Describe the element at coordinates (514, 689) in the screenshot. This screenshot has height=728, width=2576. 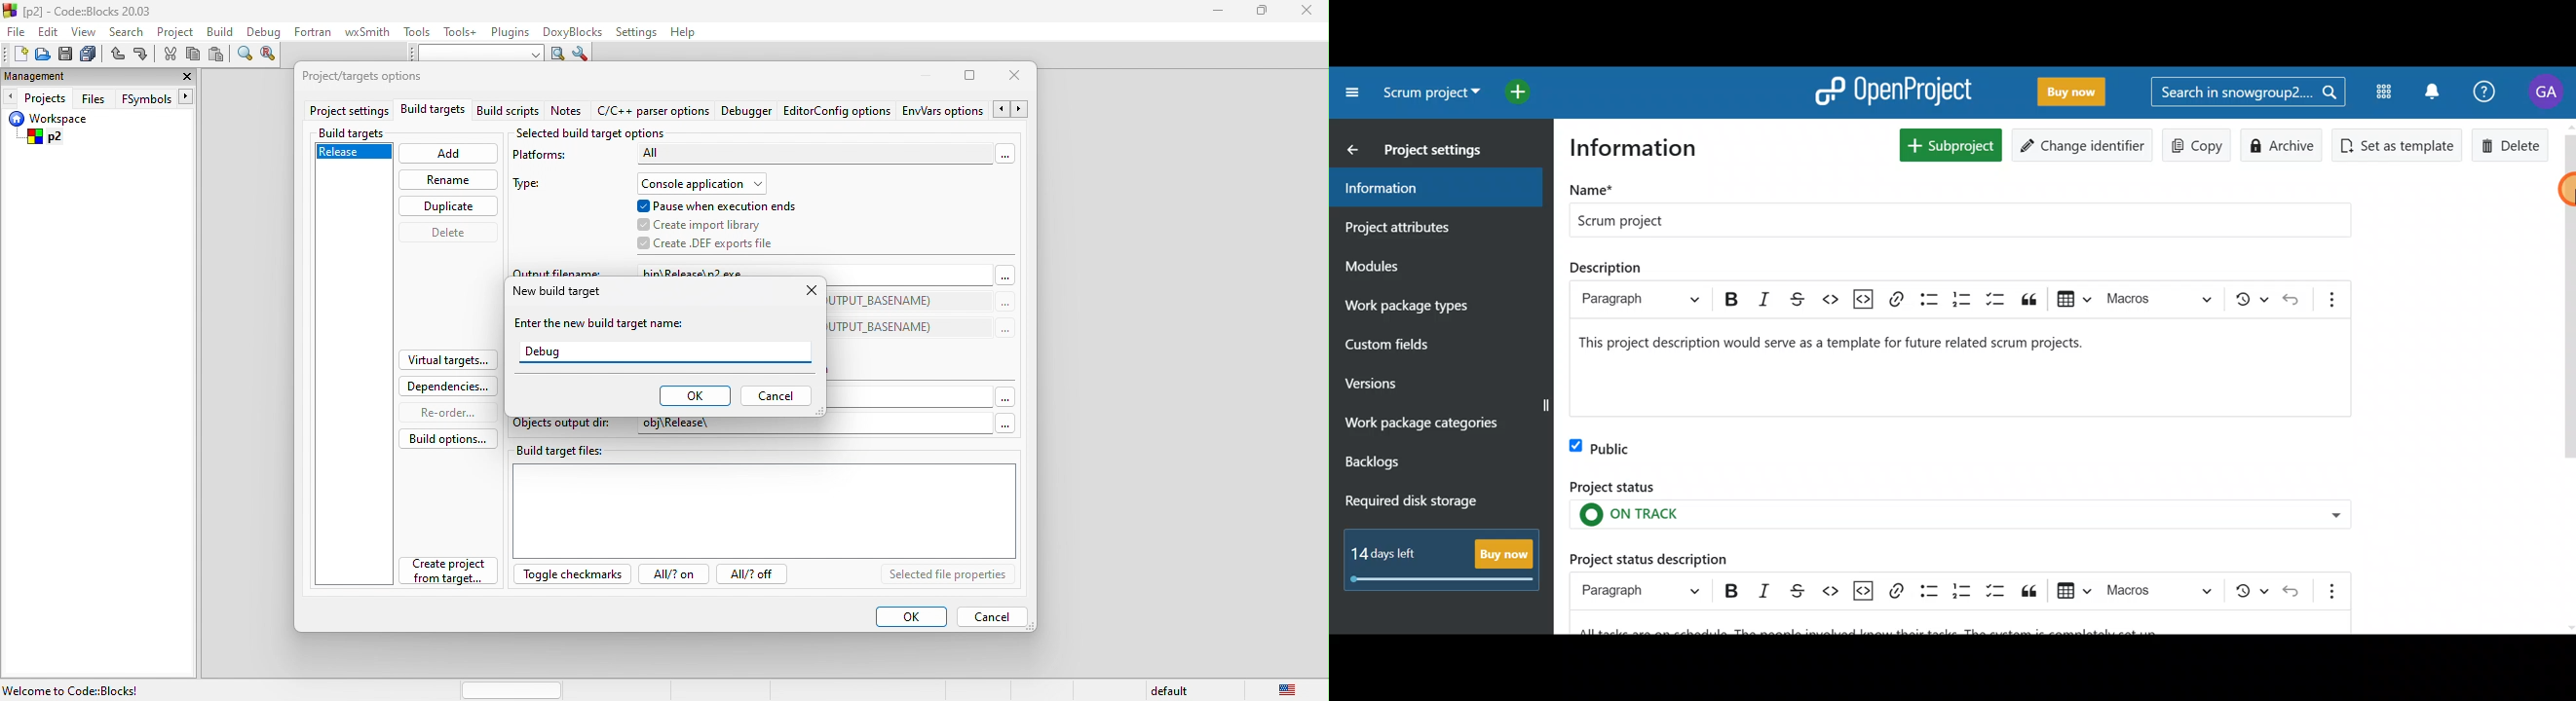
I see `horizontal scroll bar` at that location.